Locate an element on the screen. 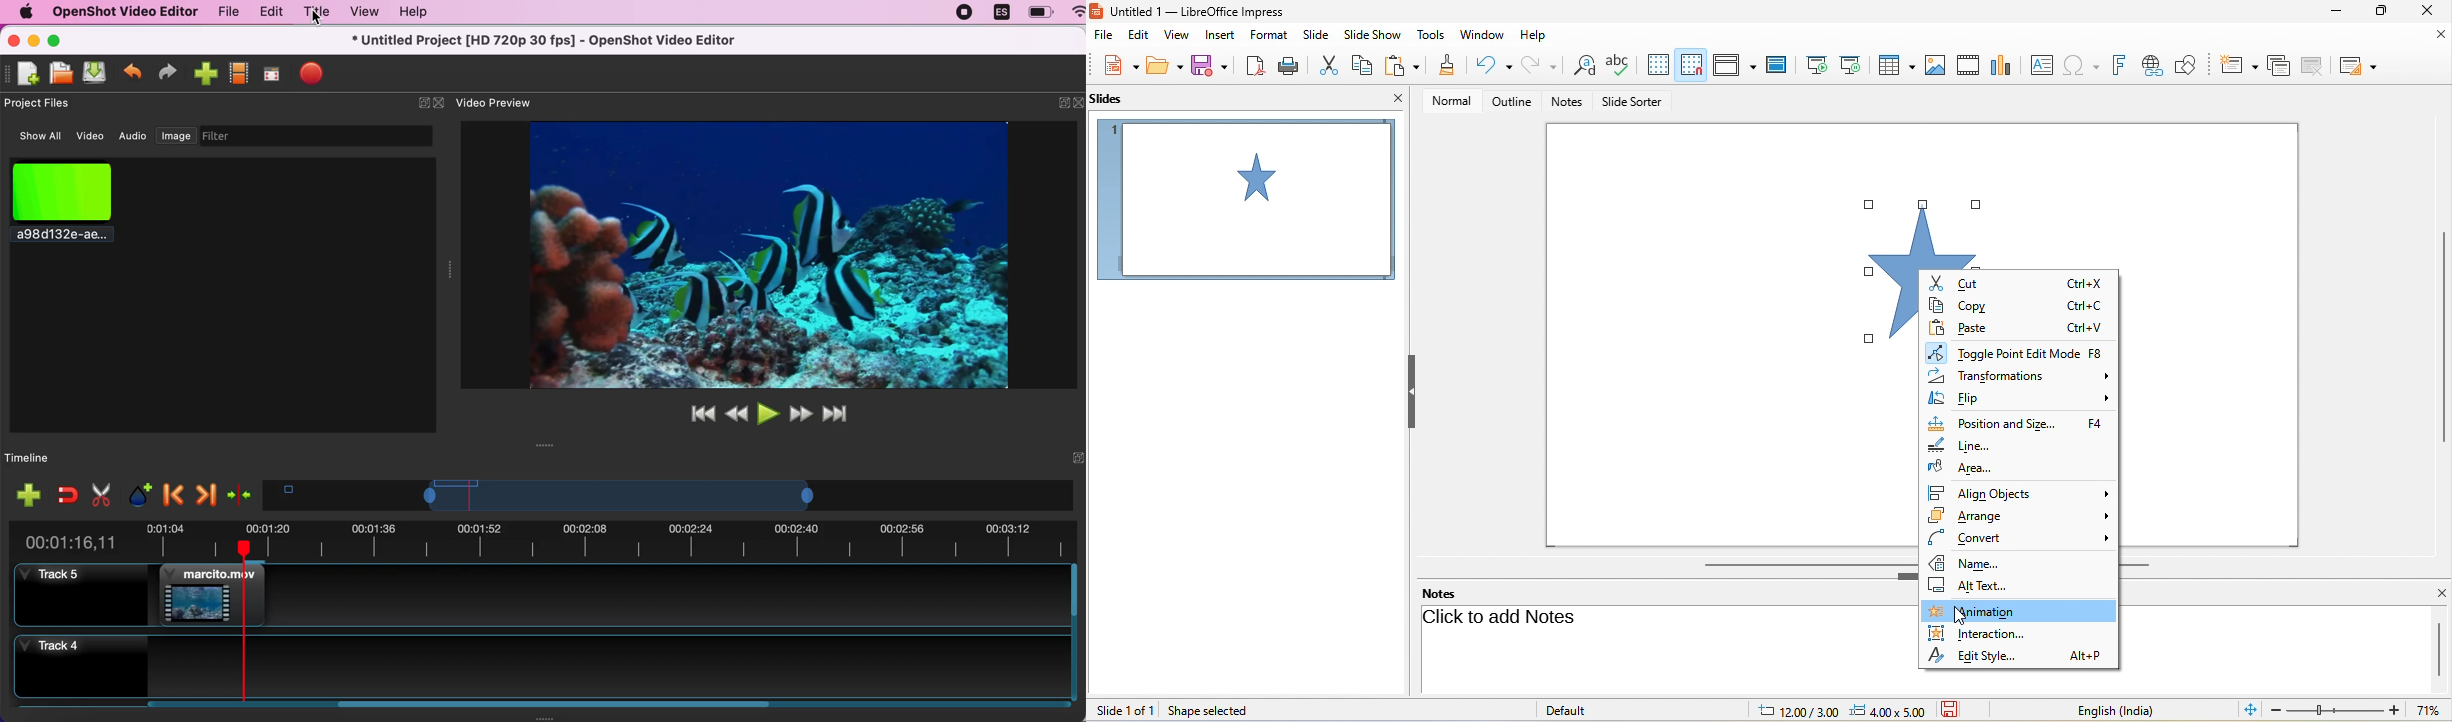 The height and width of the screenshot is (728, 2464). fit slide to current window is located at coordinates (2250, 711).